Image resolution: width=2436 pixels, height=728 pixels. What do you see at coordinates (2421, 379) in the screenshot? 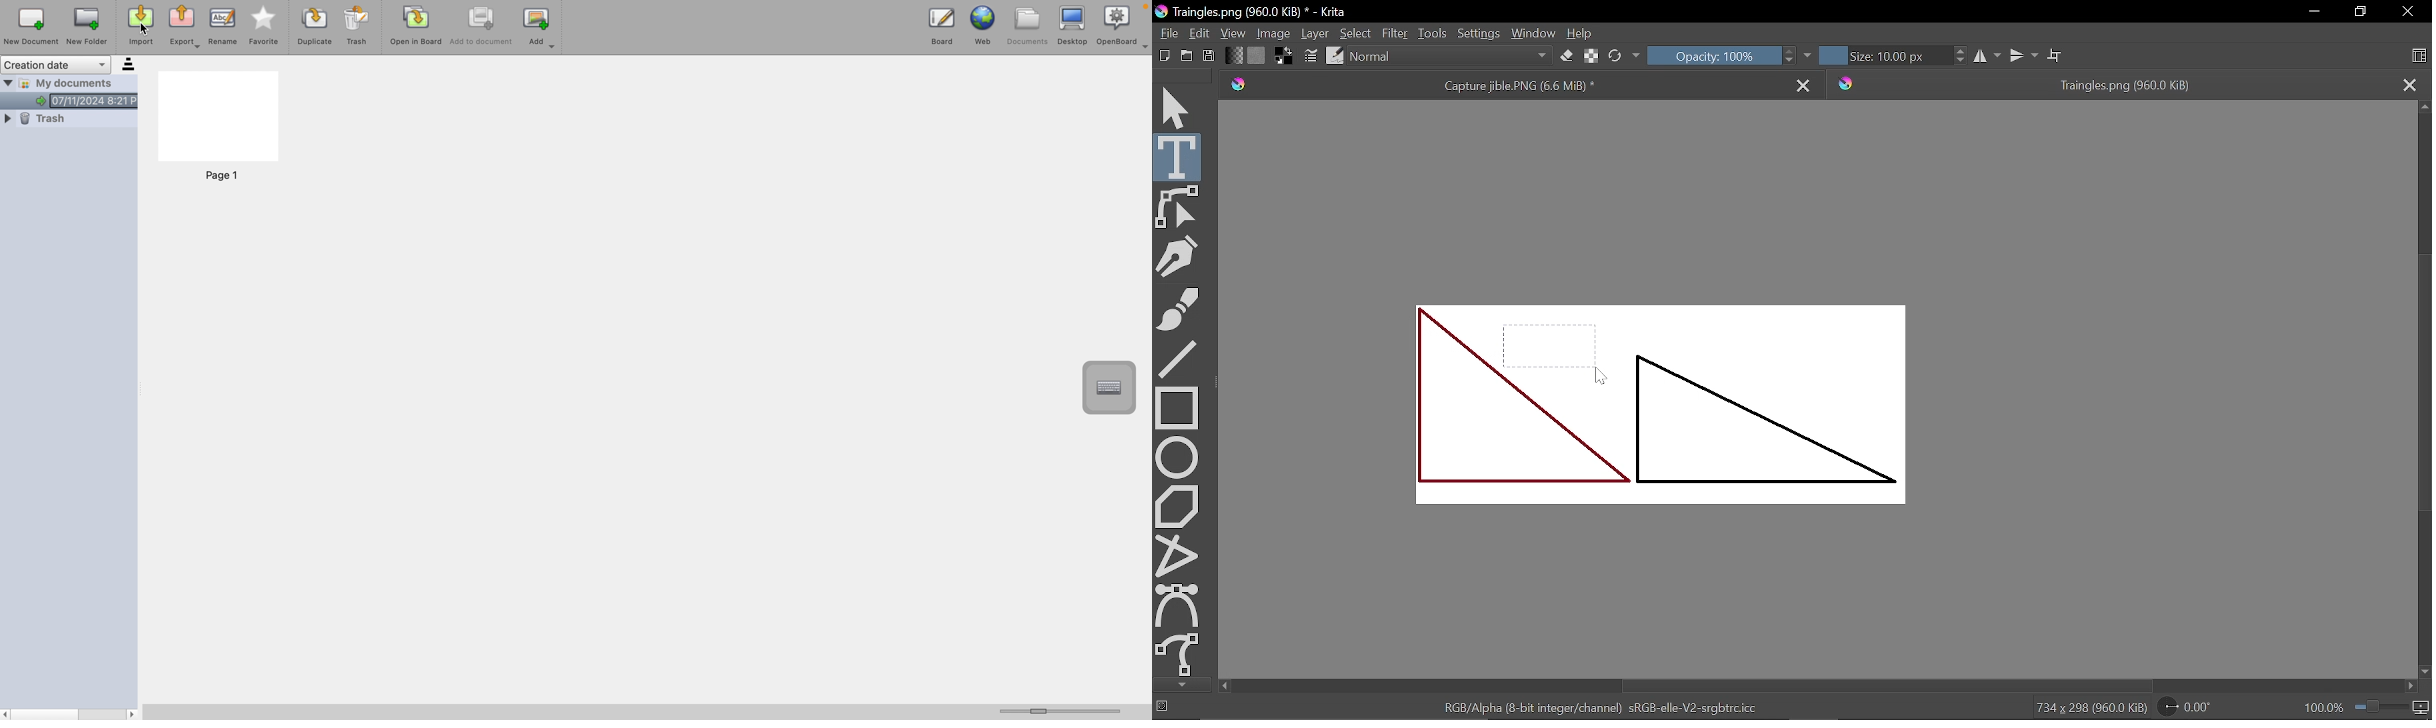
I see `vertical scrollbar` at bounding box center [2421, 379].